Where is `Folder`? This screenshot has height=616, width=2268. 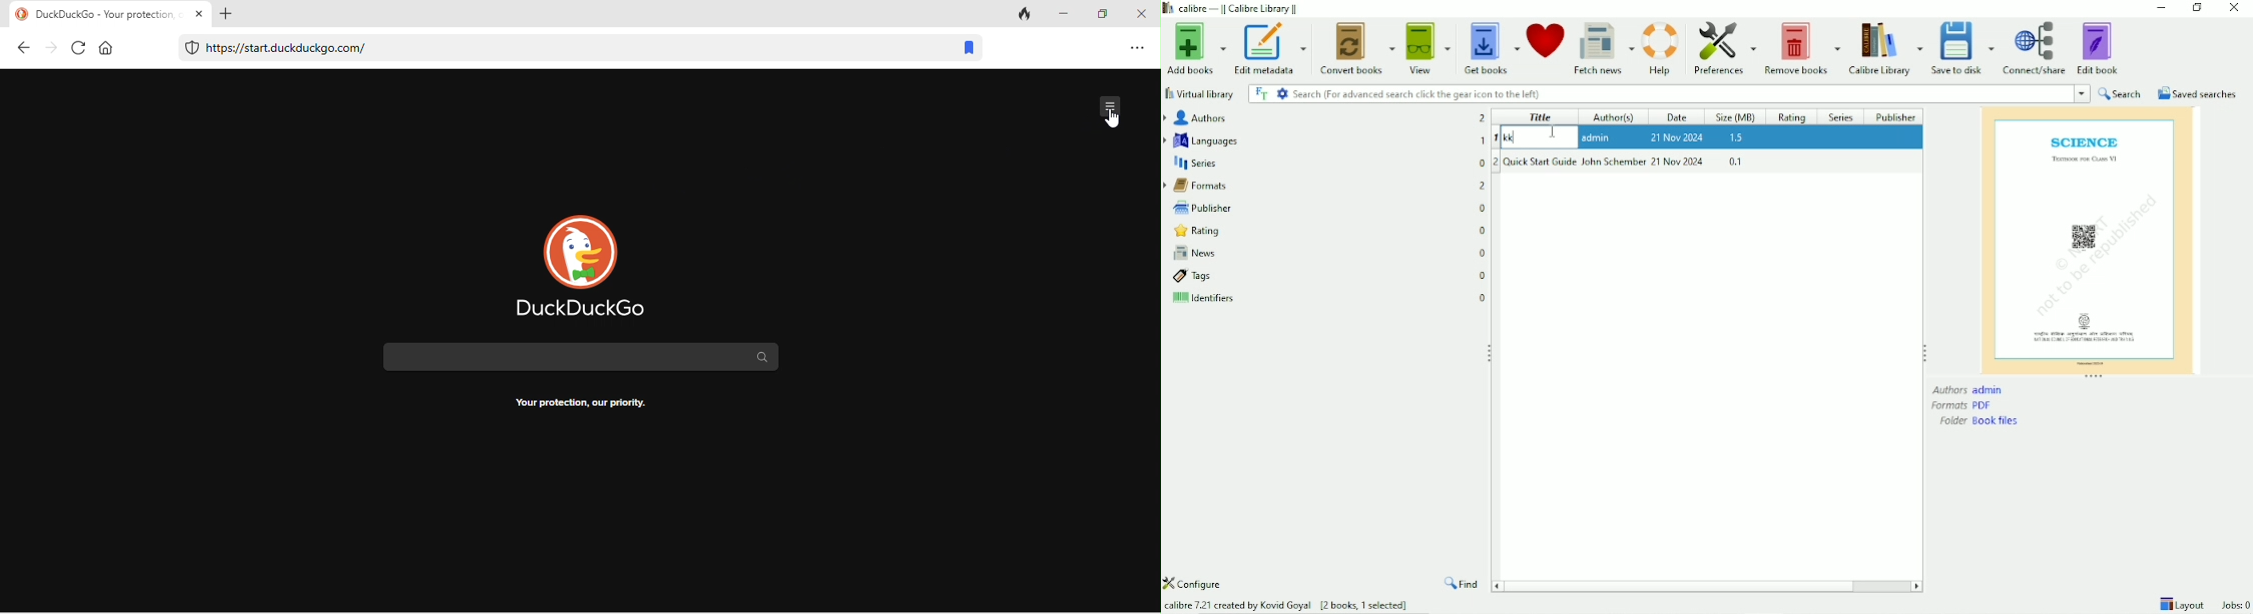 Folder is located at coordinates (1981, 421).